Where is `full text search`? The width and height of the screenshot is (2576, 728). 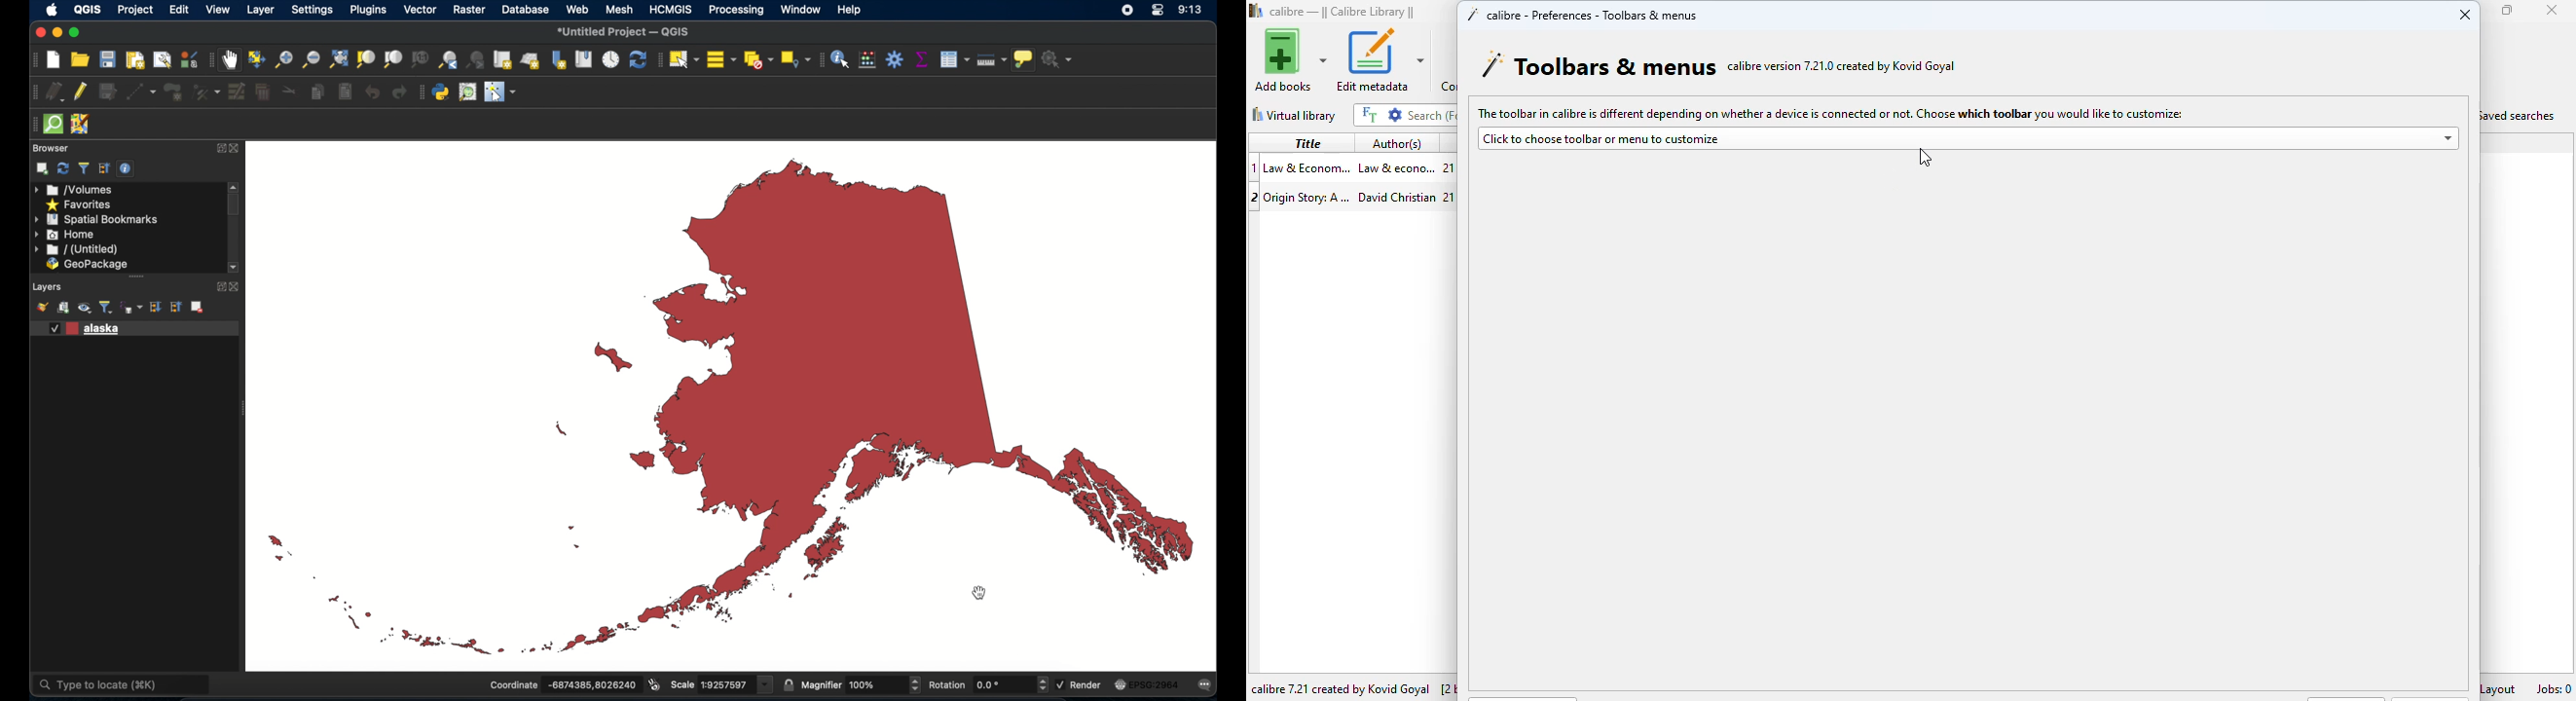 full text search is located at coordinates (1369, 114).